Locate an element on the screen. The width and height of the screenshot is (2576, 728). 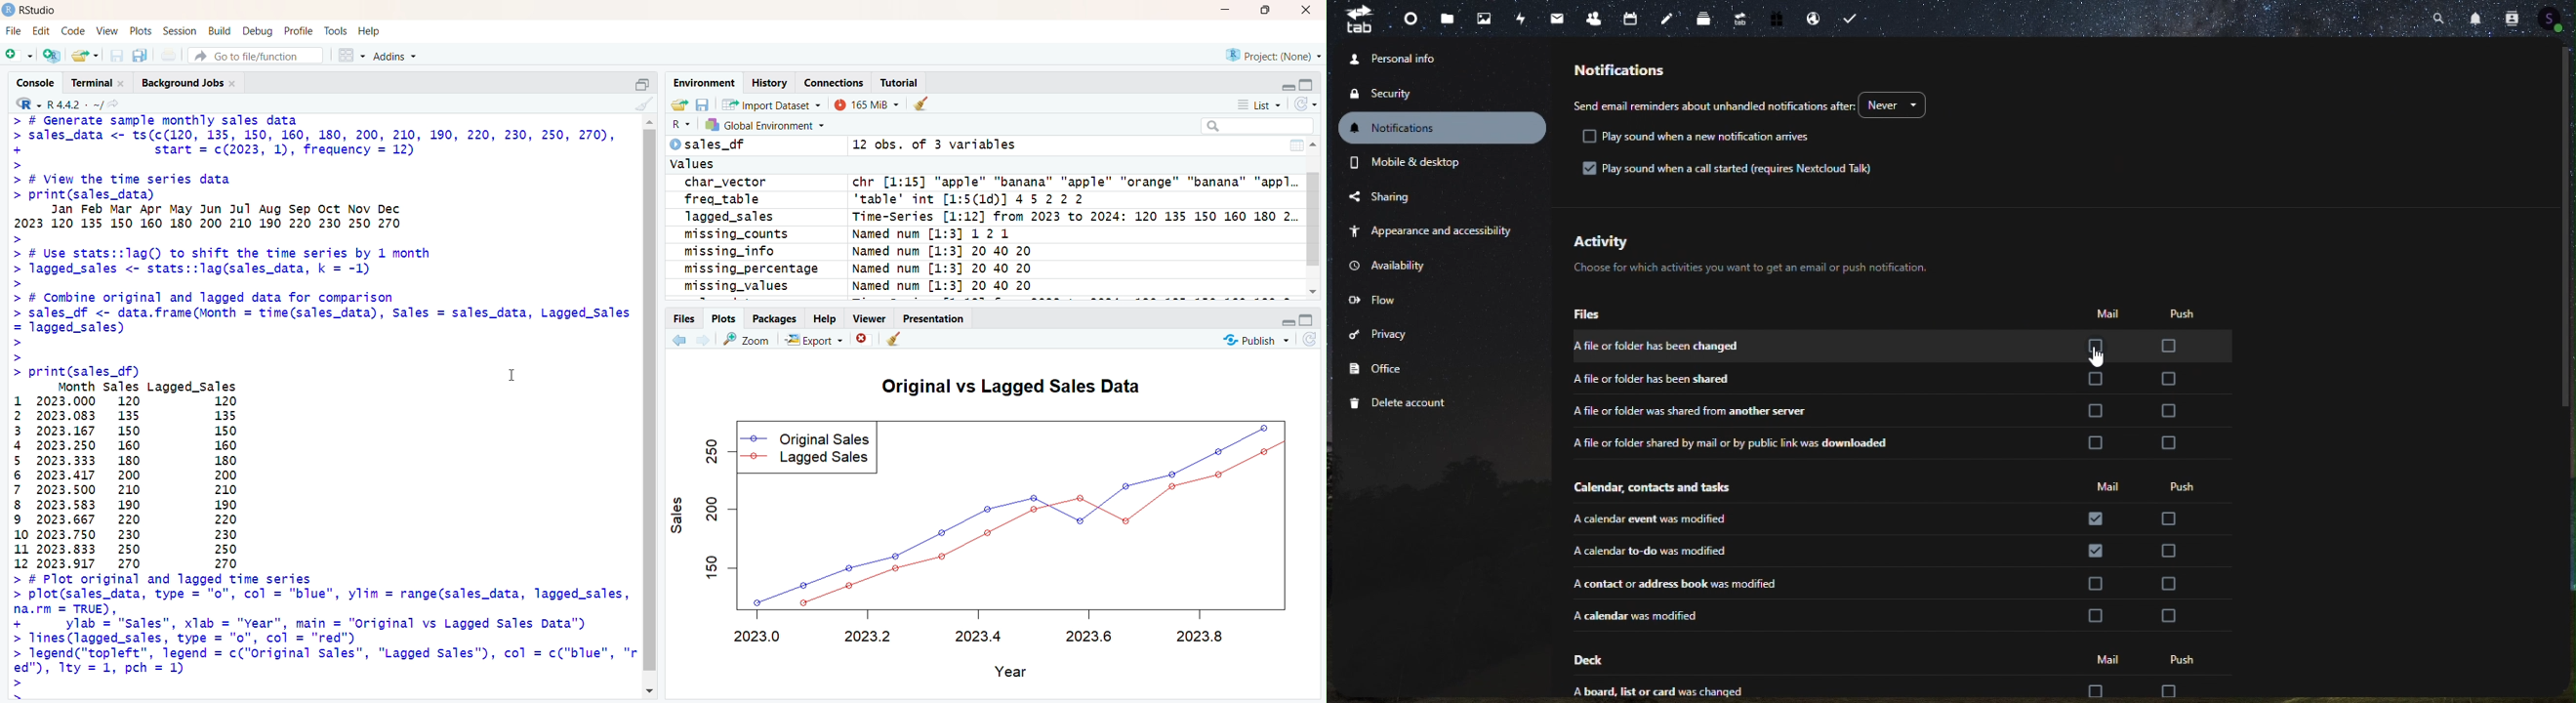
165 MB is located at coordinates (867, 103).